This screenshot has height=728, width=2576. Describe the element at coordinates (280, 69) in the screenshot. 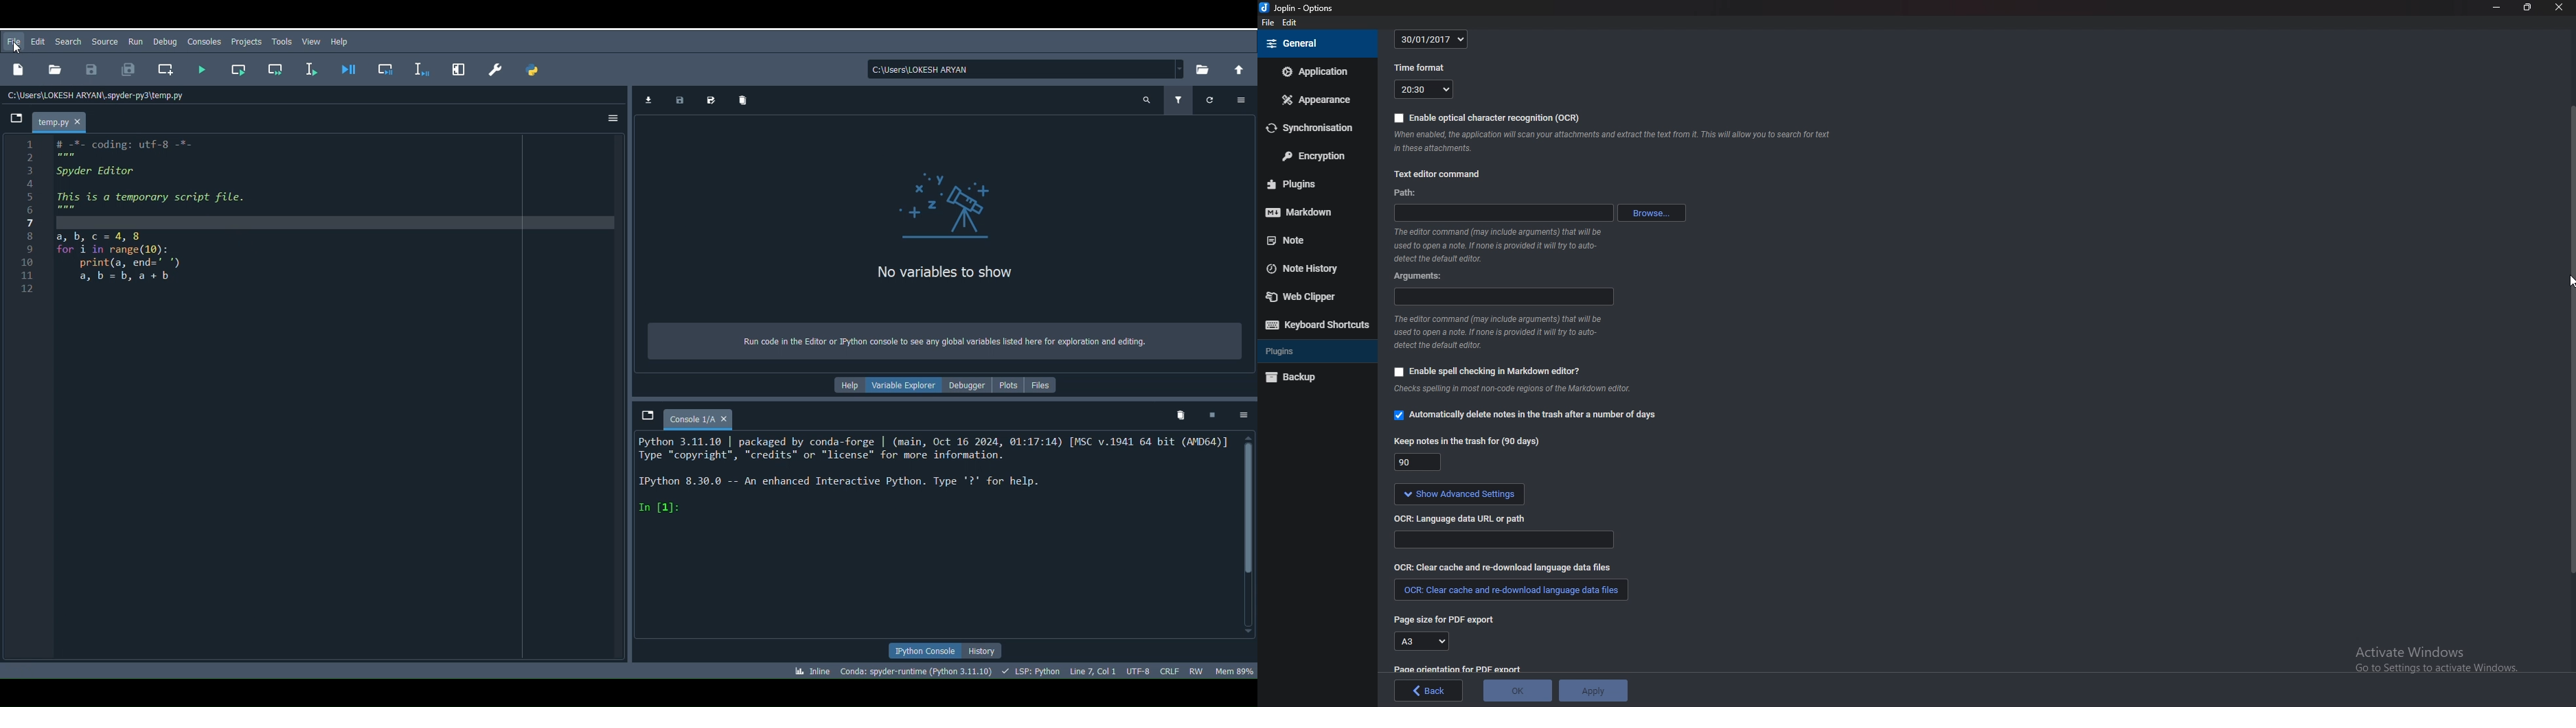

I see `Run current cell and go to the next one (Shift + Return)` at that location.